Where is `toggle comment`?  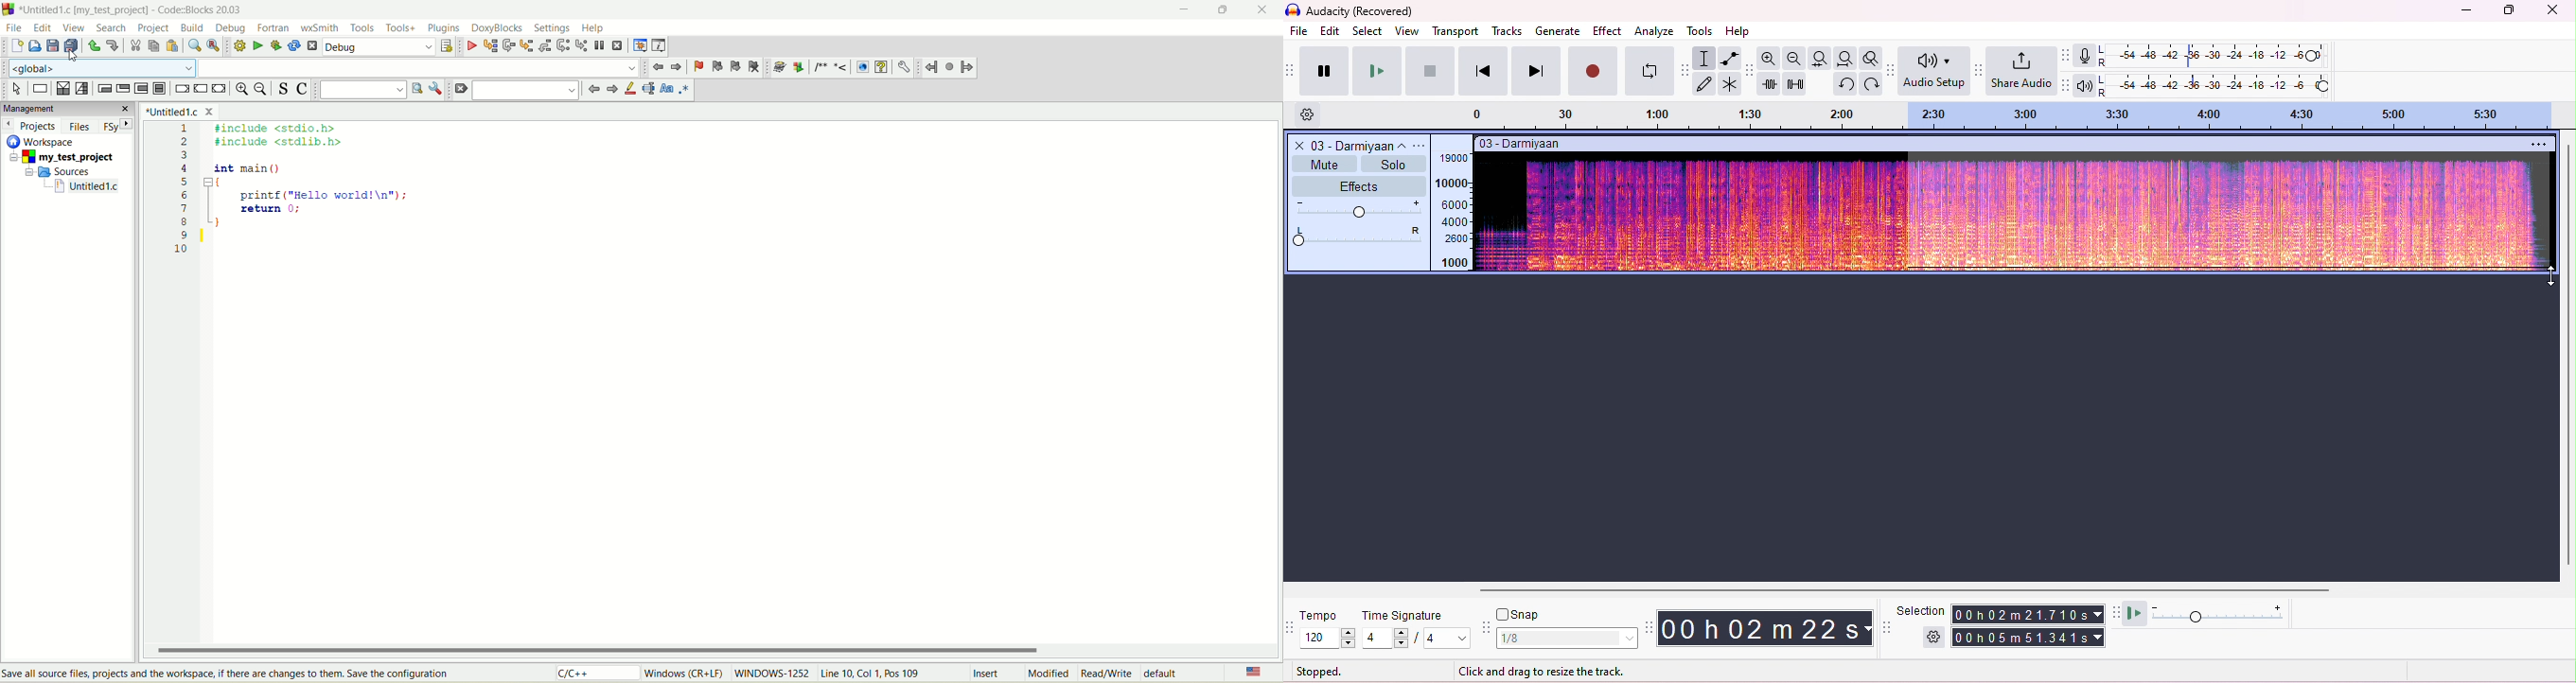
toggle comment is located at coordinates (305, 90).